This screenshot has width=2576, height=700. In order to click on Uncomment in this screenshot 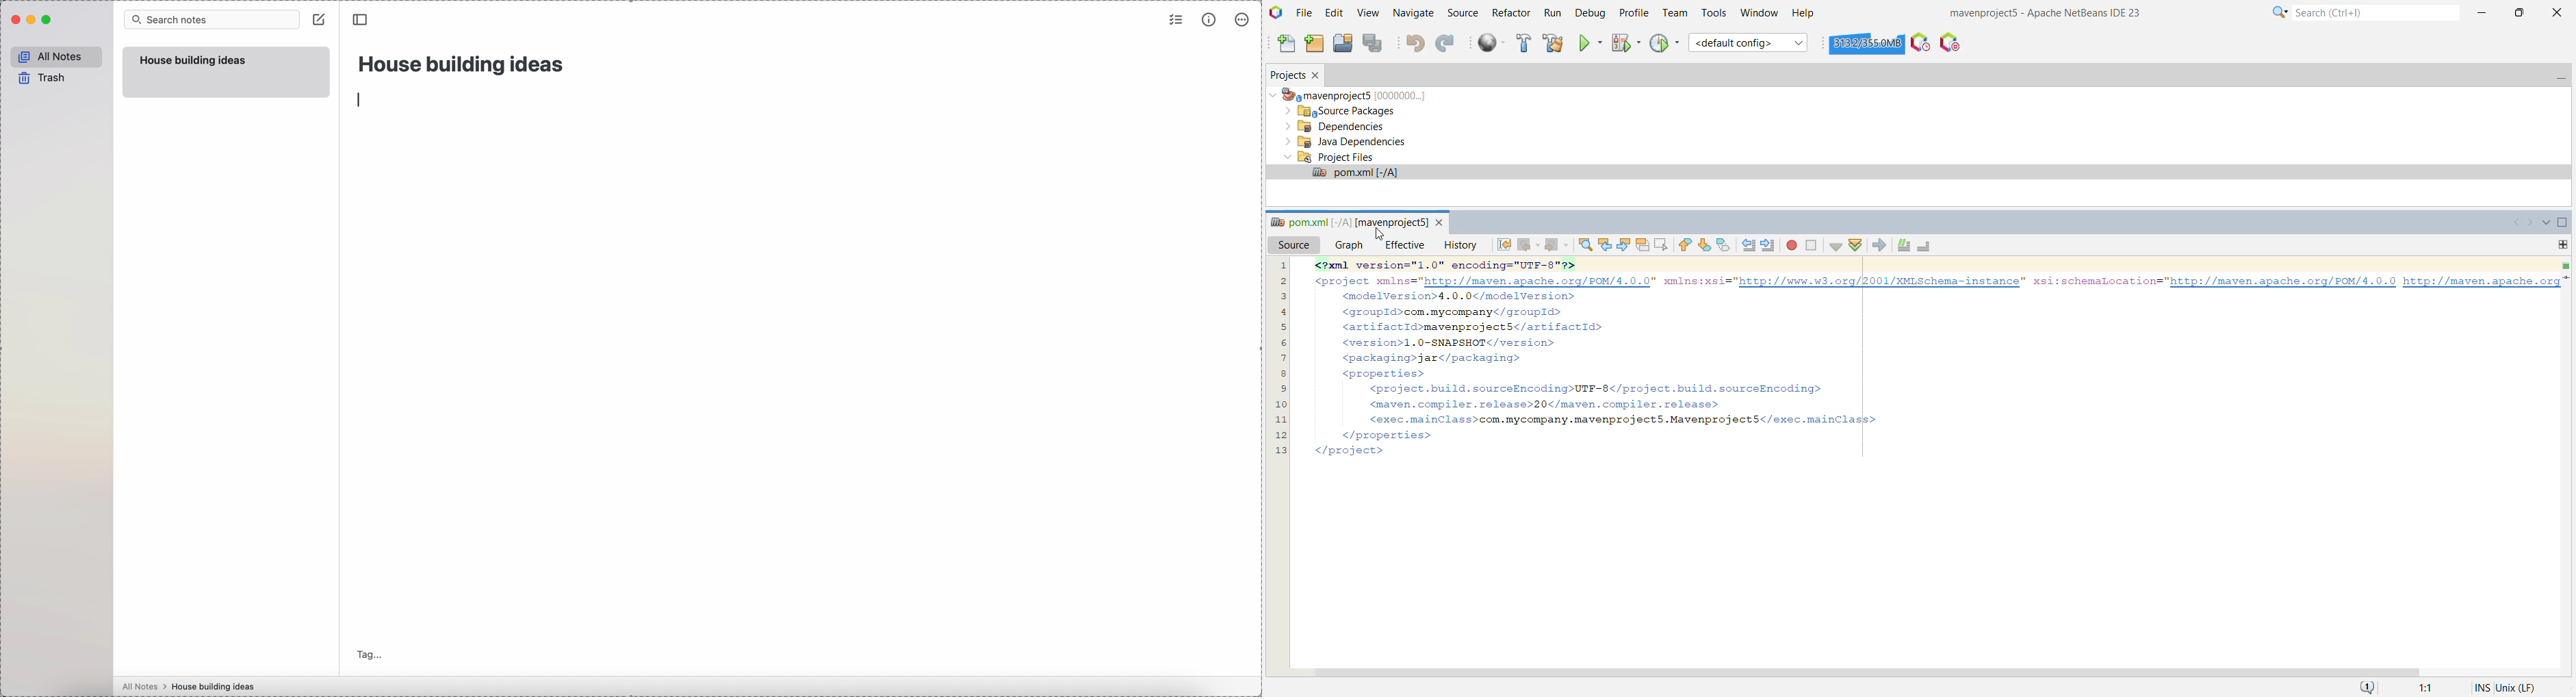, I will do `click(1923, 245)`.